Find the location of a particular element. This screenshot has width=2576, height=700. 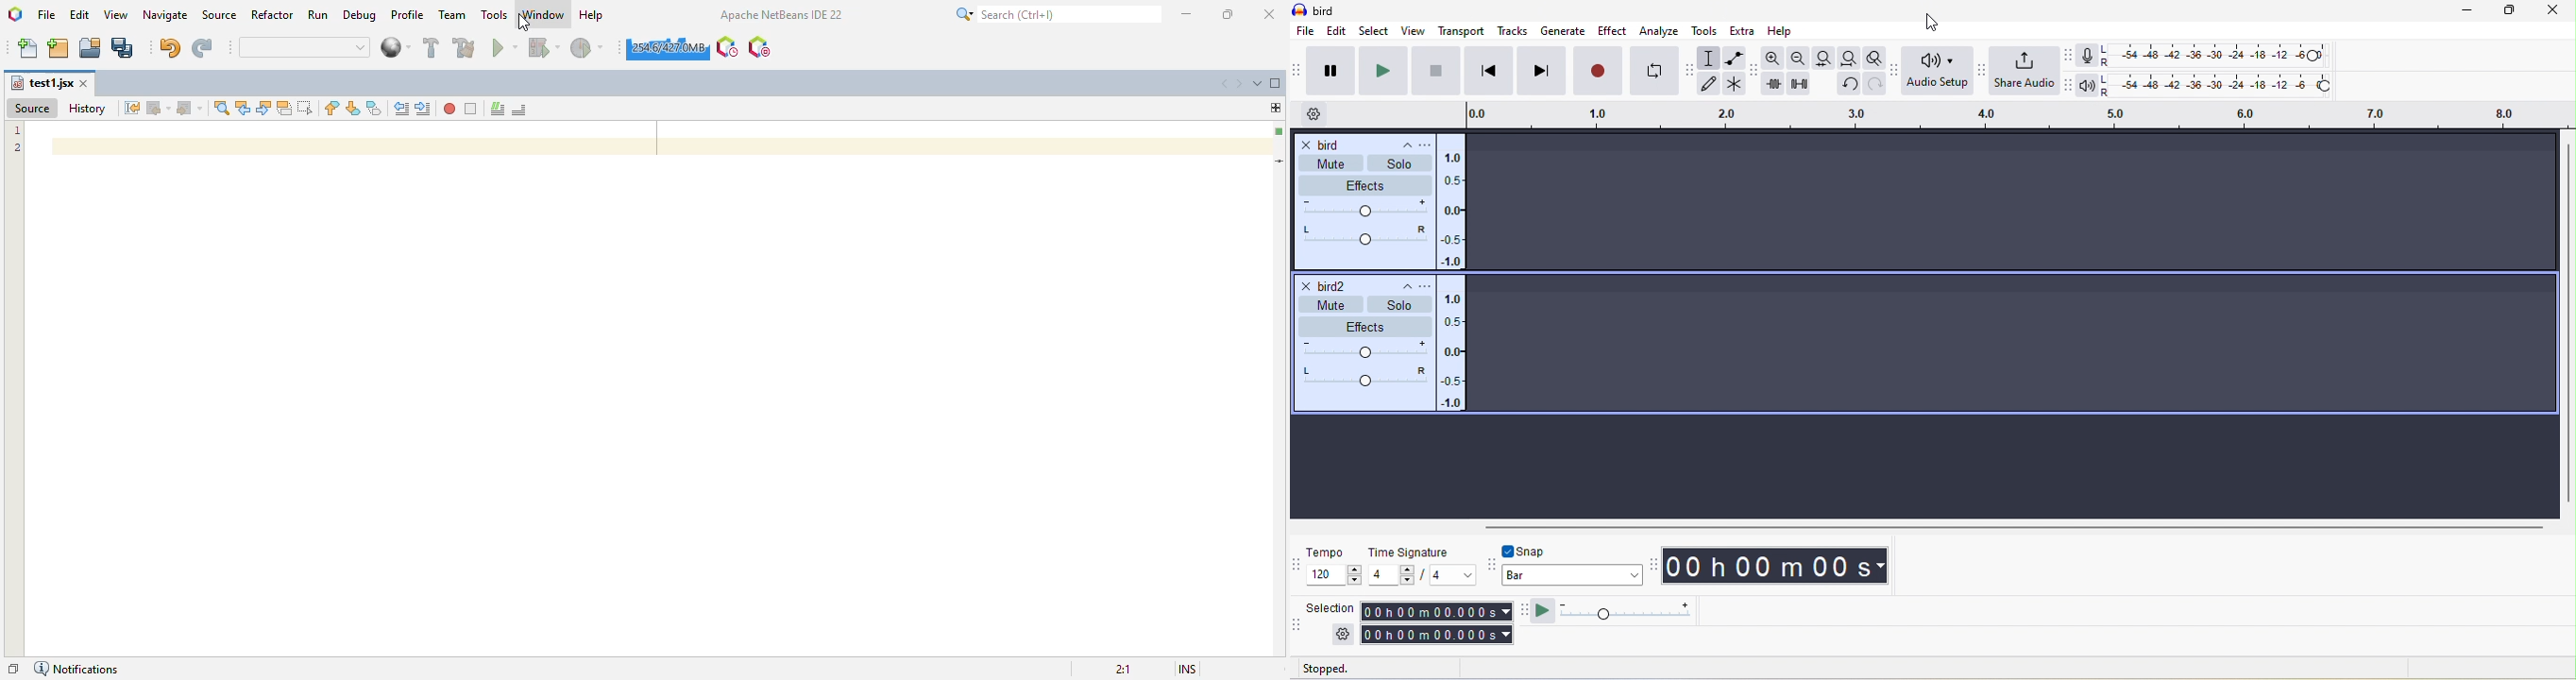

effects is located at coordinates (1366, 185).